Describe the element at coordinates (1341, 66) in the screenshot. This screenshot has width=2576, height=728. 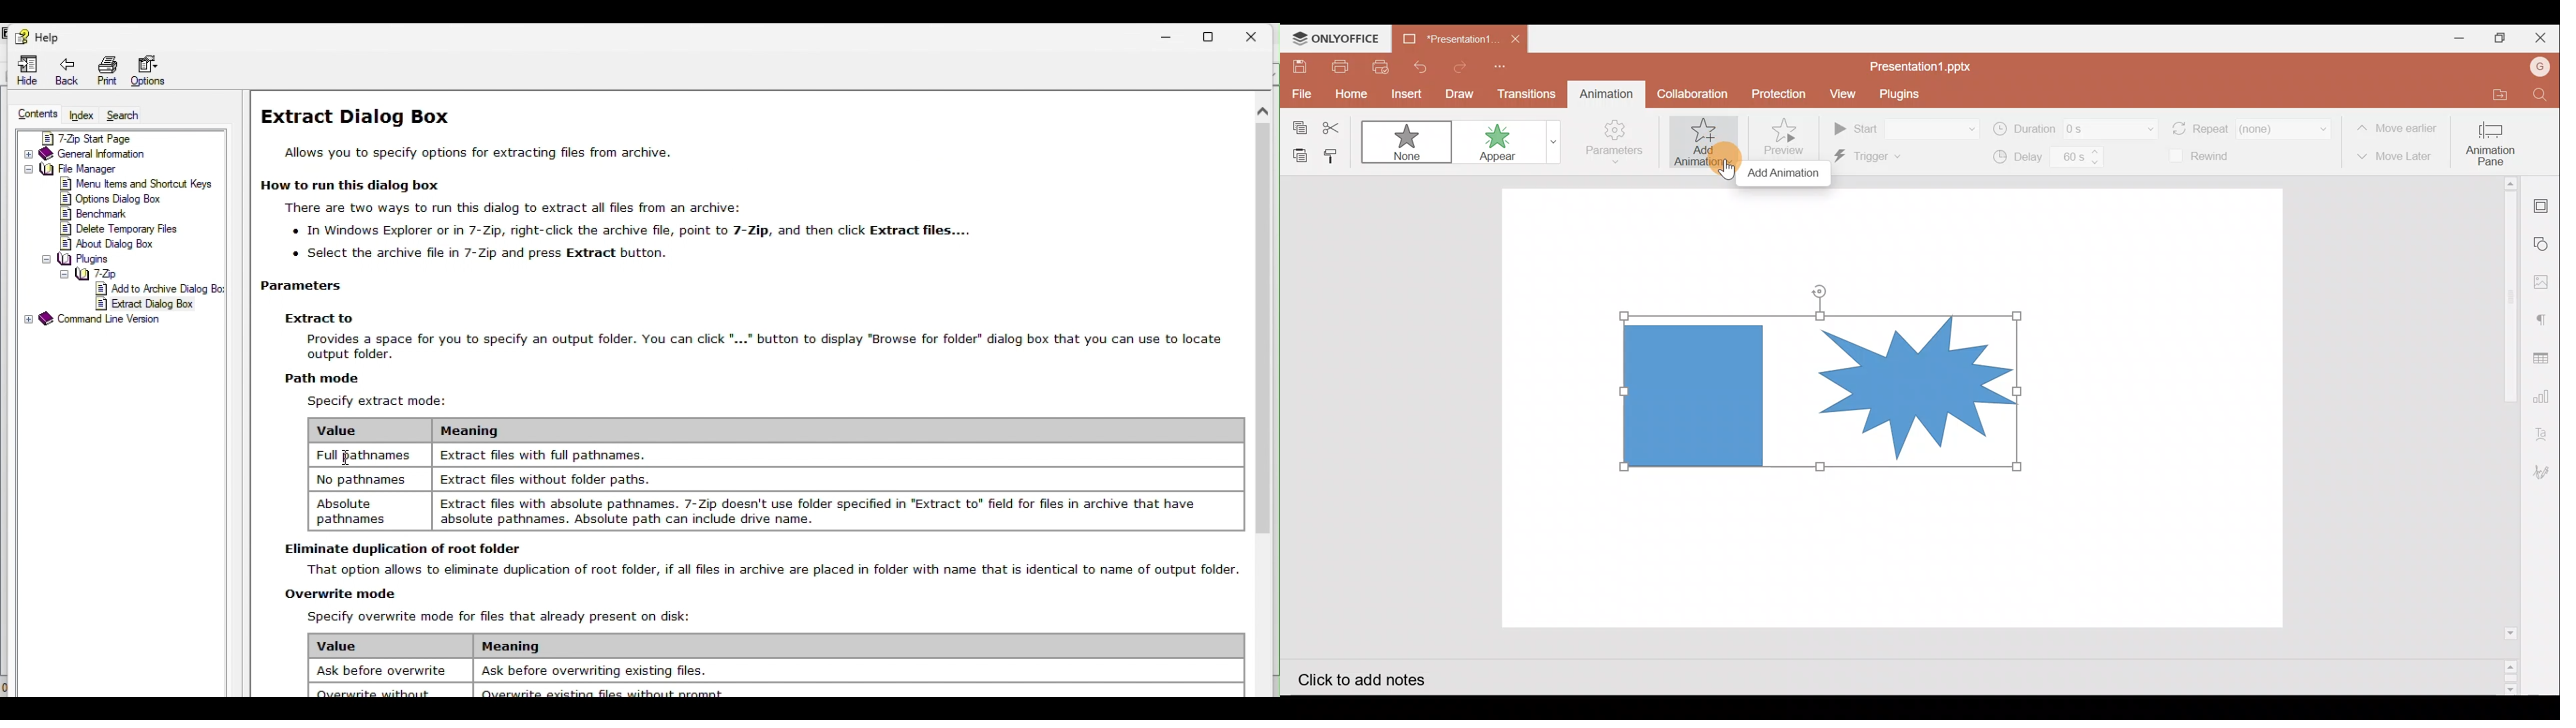
I see `Print file` at that location.